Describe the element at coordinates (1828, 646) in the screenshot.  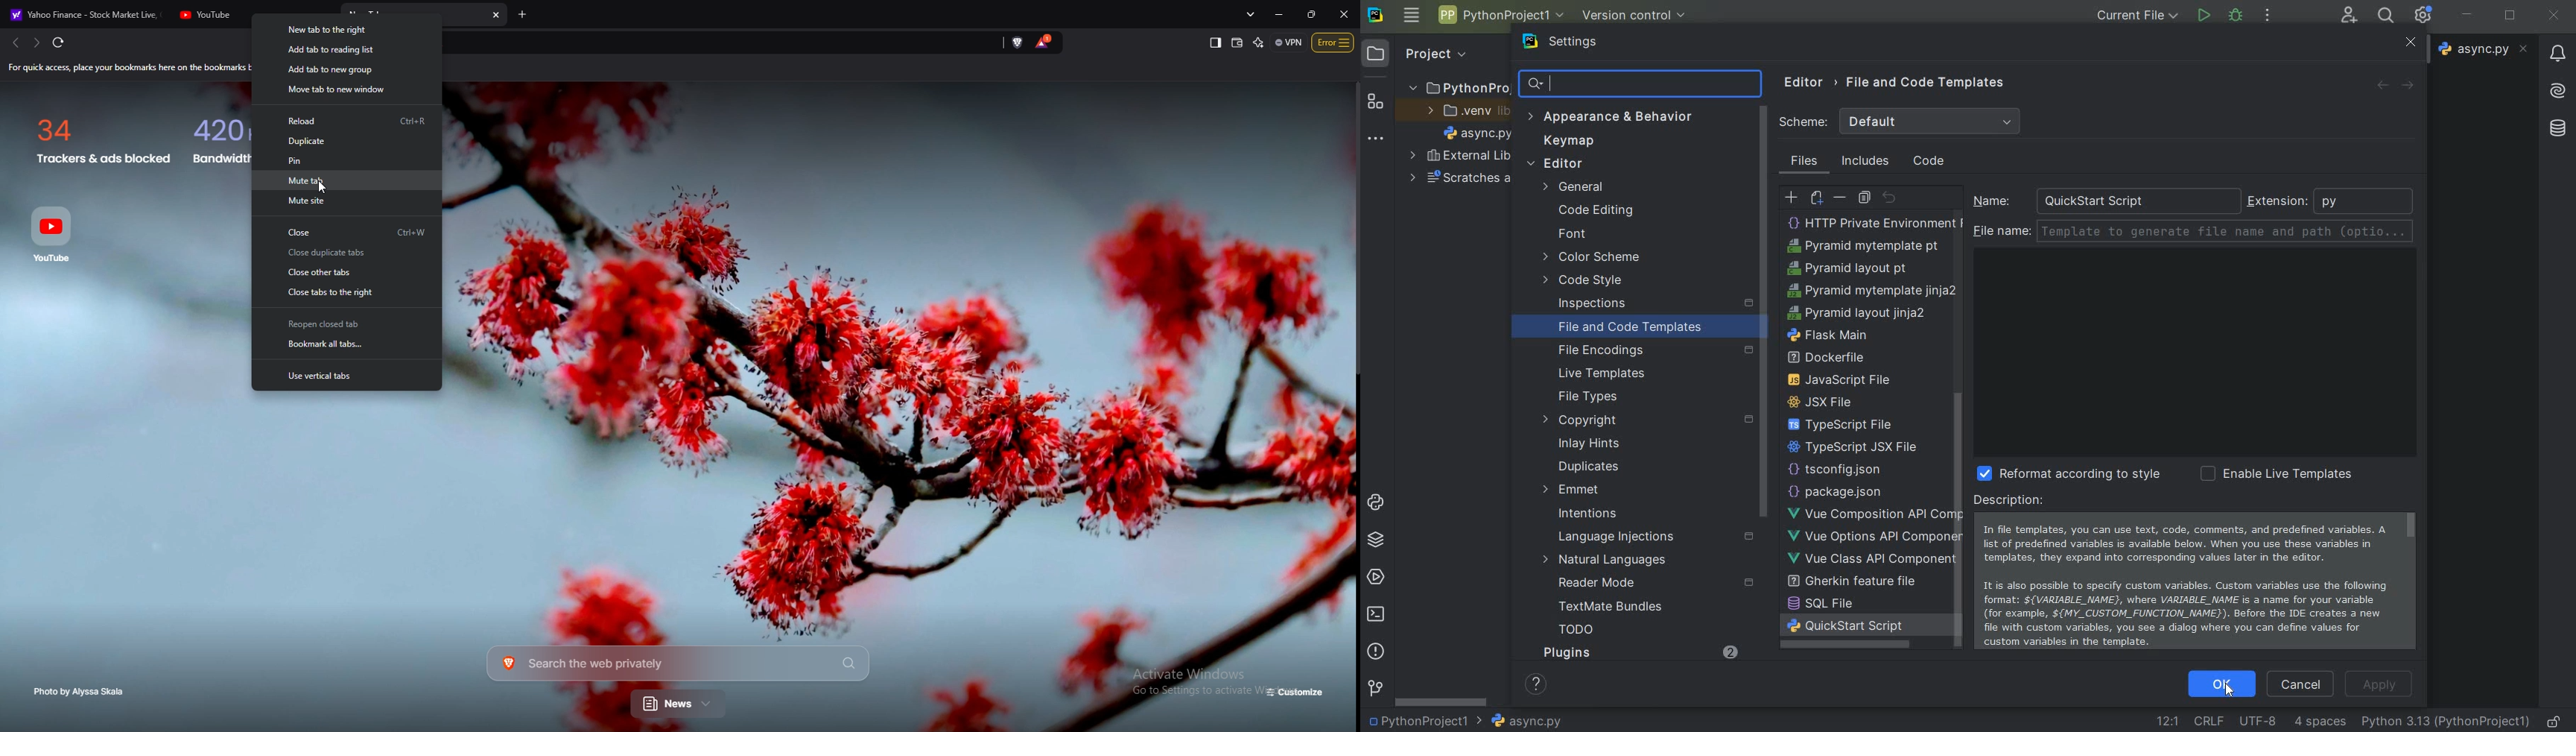
I see `flask main` at that location.